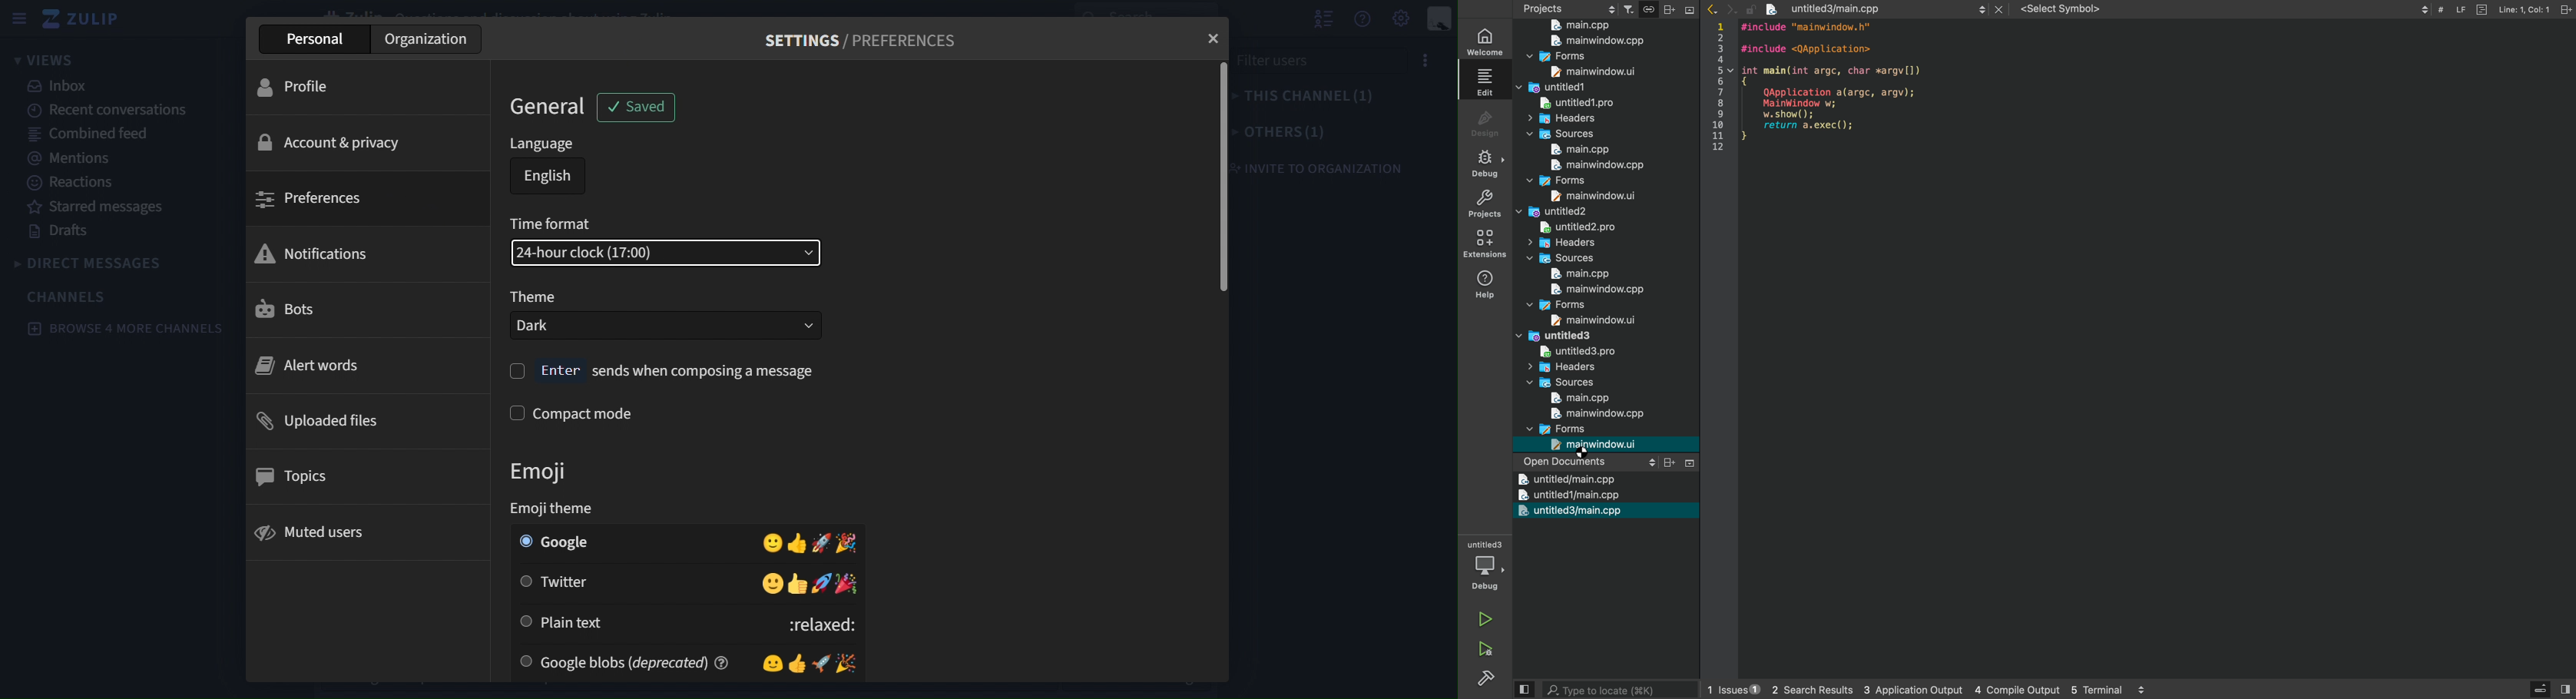 The width and height of the screenshot is (2576, 700). I want to click on Emojis, so click(780, 543).